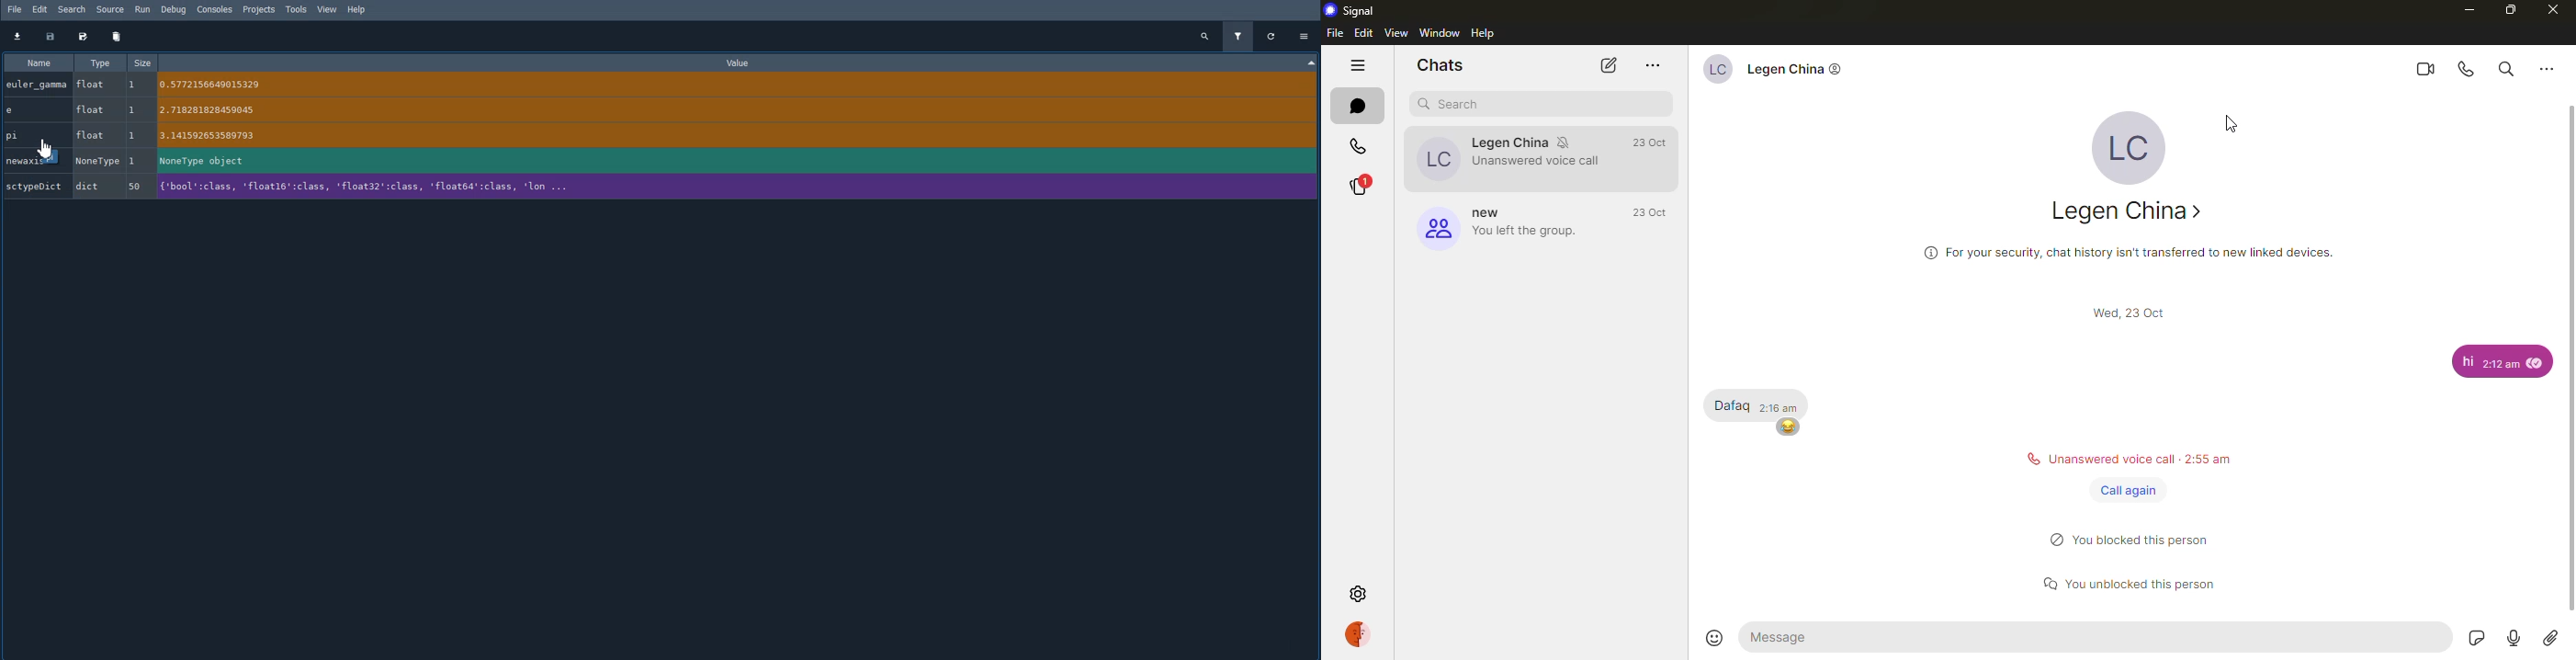 The height and width of the screenshot is (672, 2576). I want to click on search, so click(1460, 103).